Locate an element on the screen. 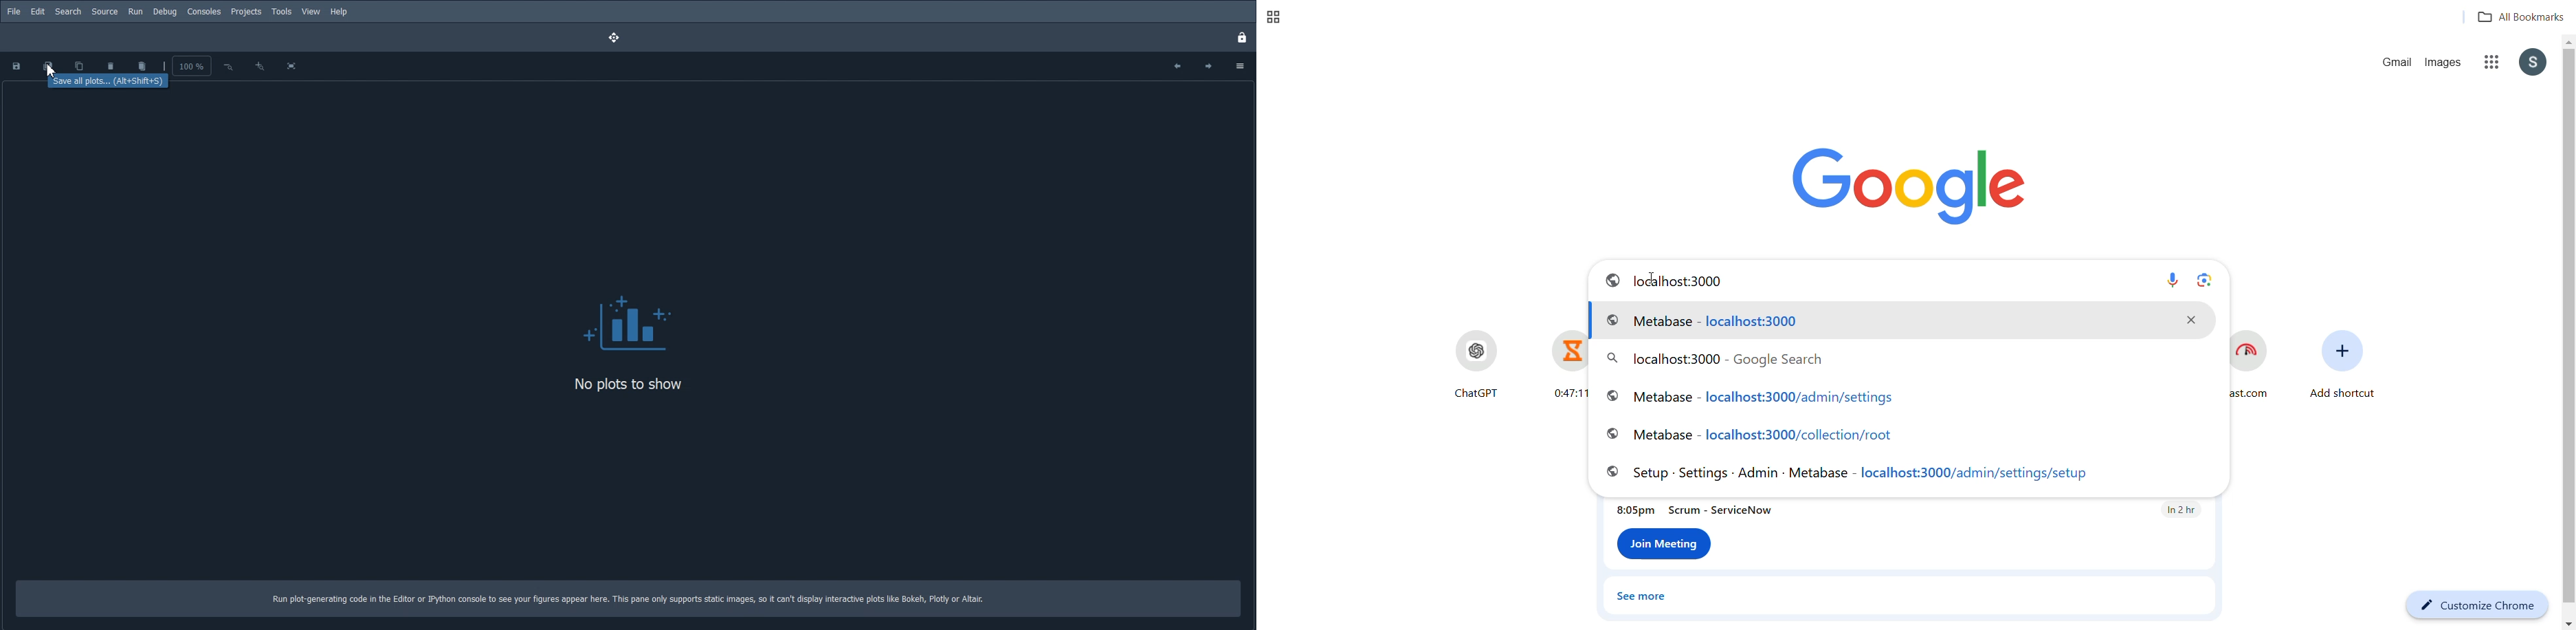 The image size is (2576, 644). Zoom out is located at coordinates (229, 67).